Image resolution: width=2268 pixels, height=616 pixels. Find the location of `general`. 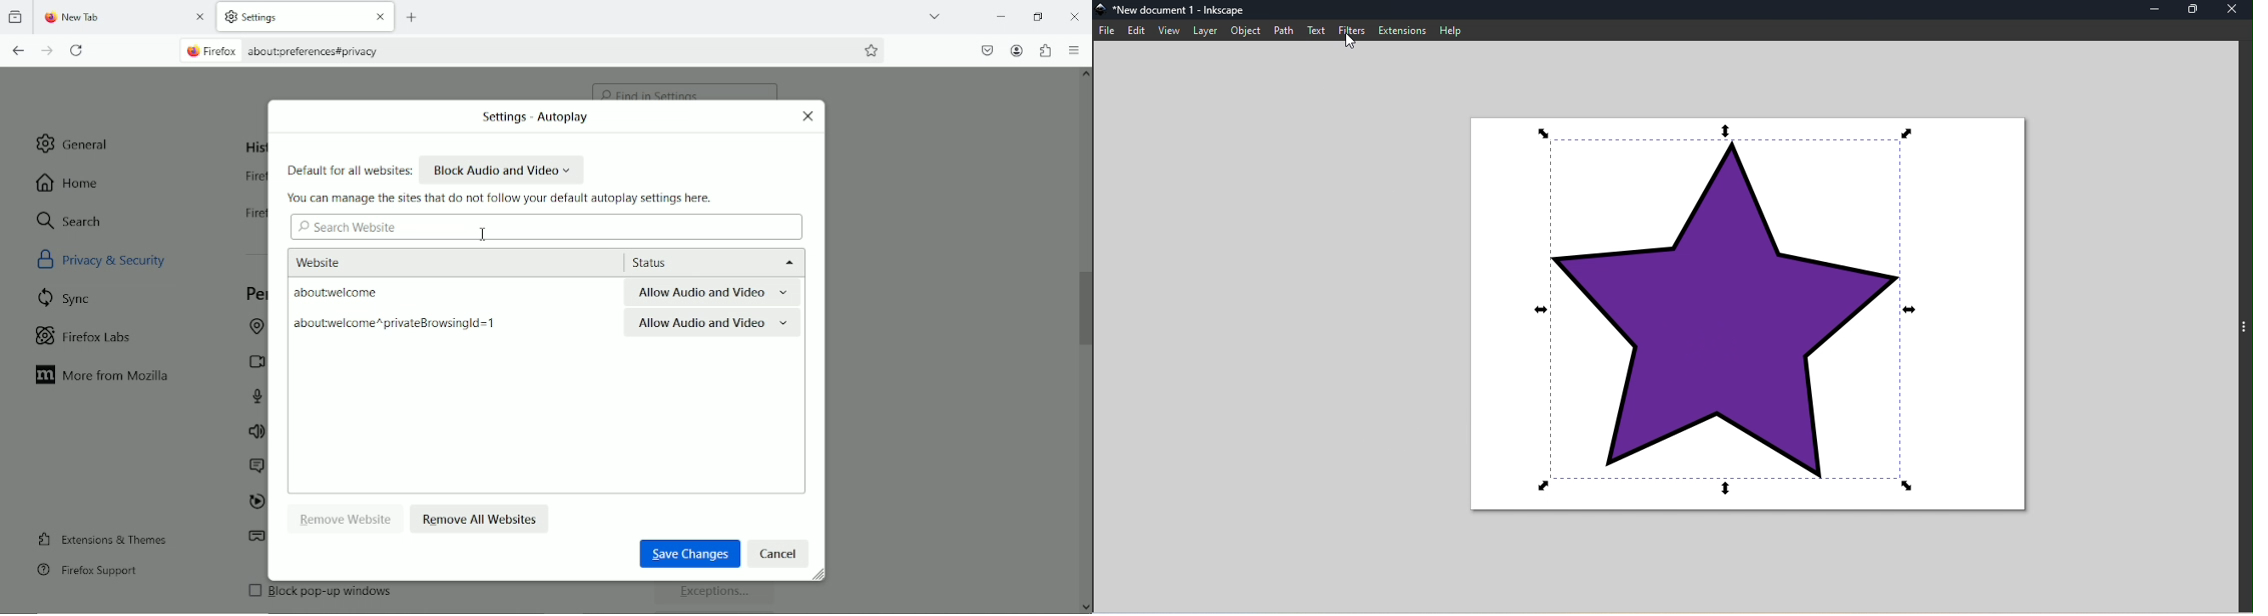

general is located at coordinates (75, 143).